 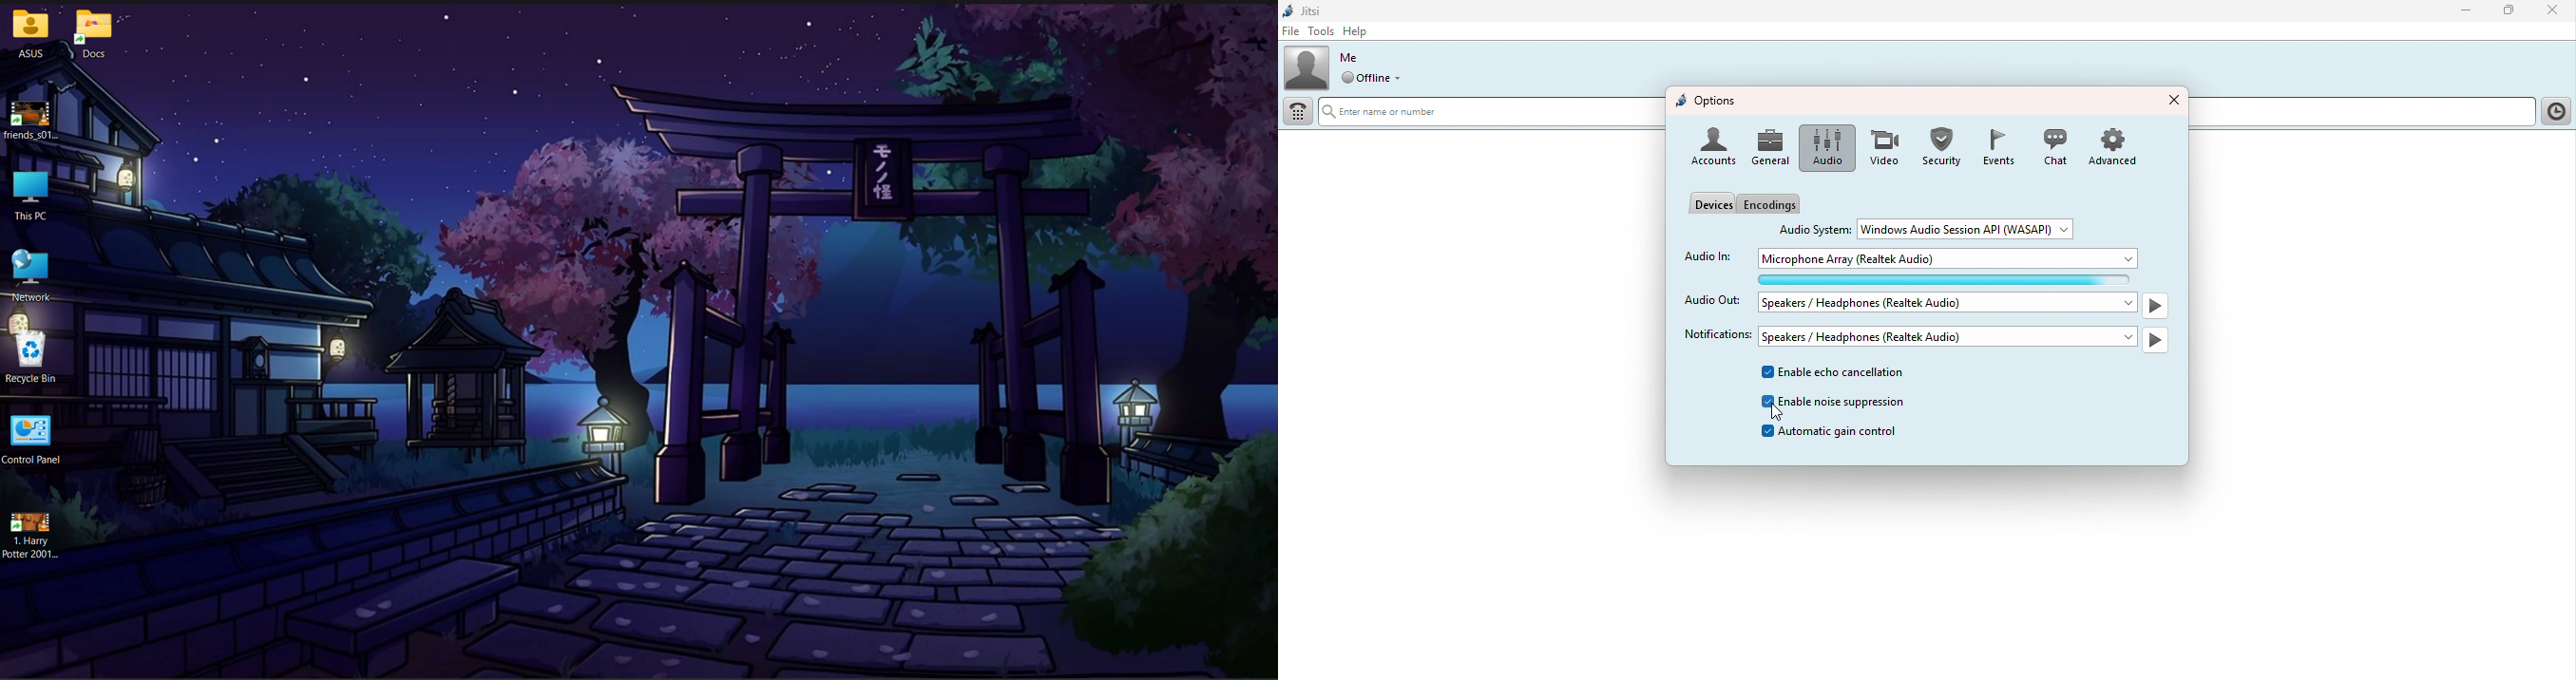 I want to click on ASUS, so click(x=29, y=37).